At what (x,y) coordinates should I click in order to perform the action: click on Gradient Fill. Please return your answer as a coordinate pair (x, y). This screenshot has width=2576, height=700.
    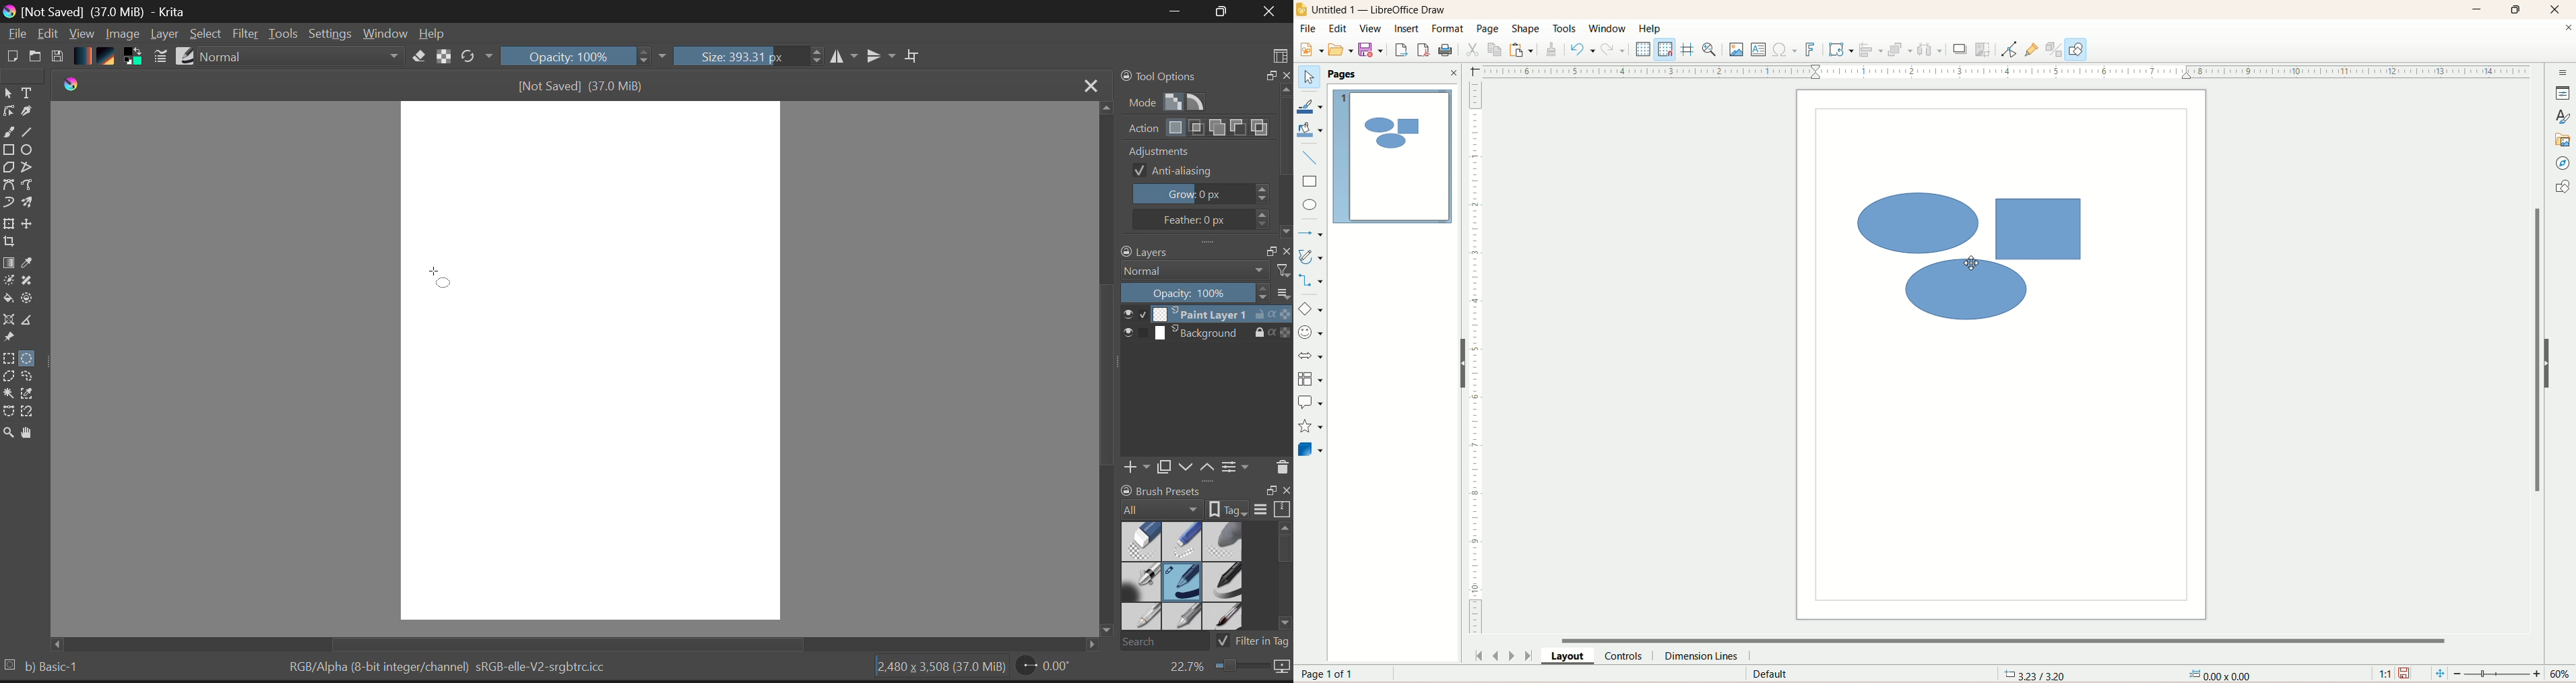
    Looking at the image, I should click on (9, 264).